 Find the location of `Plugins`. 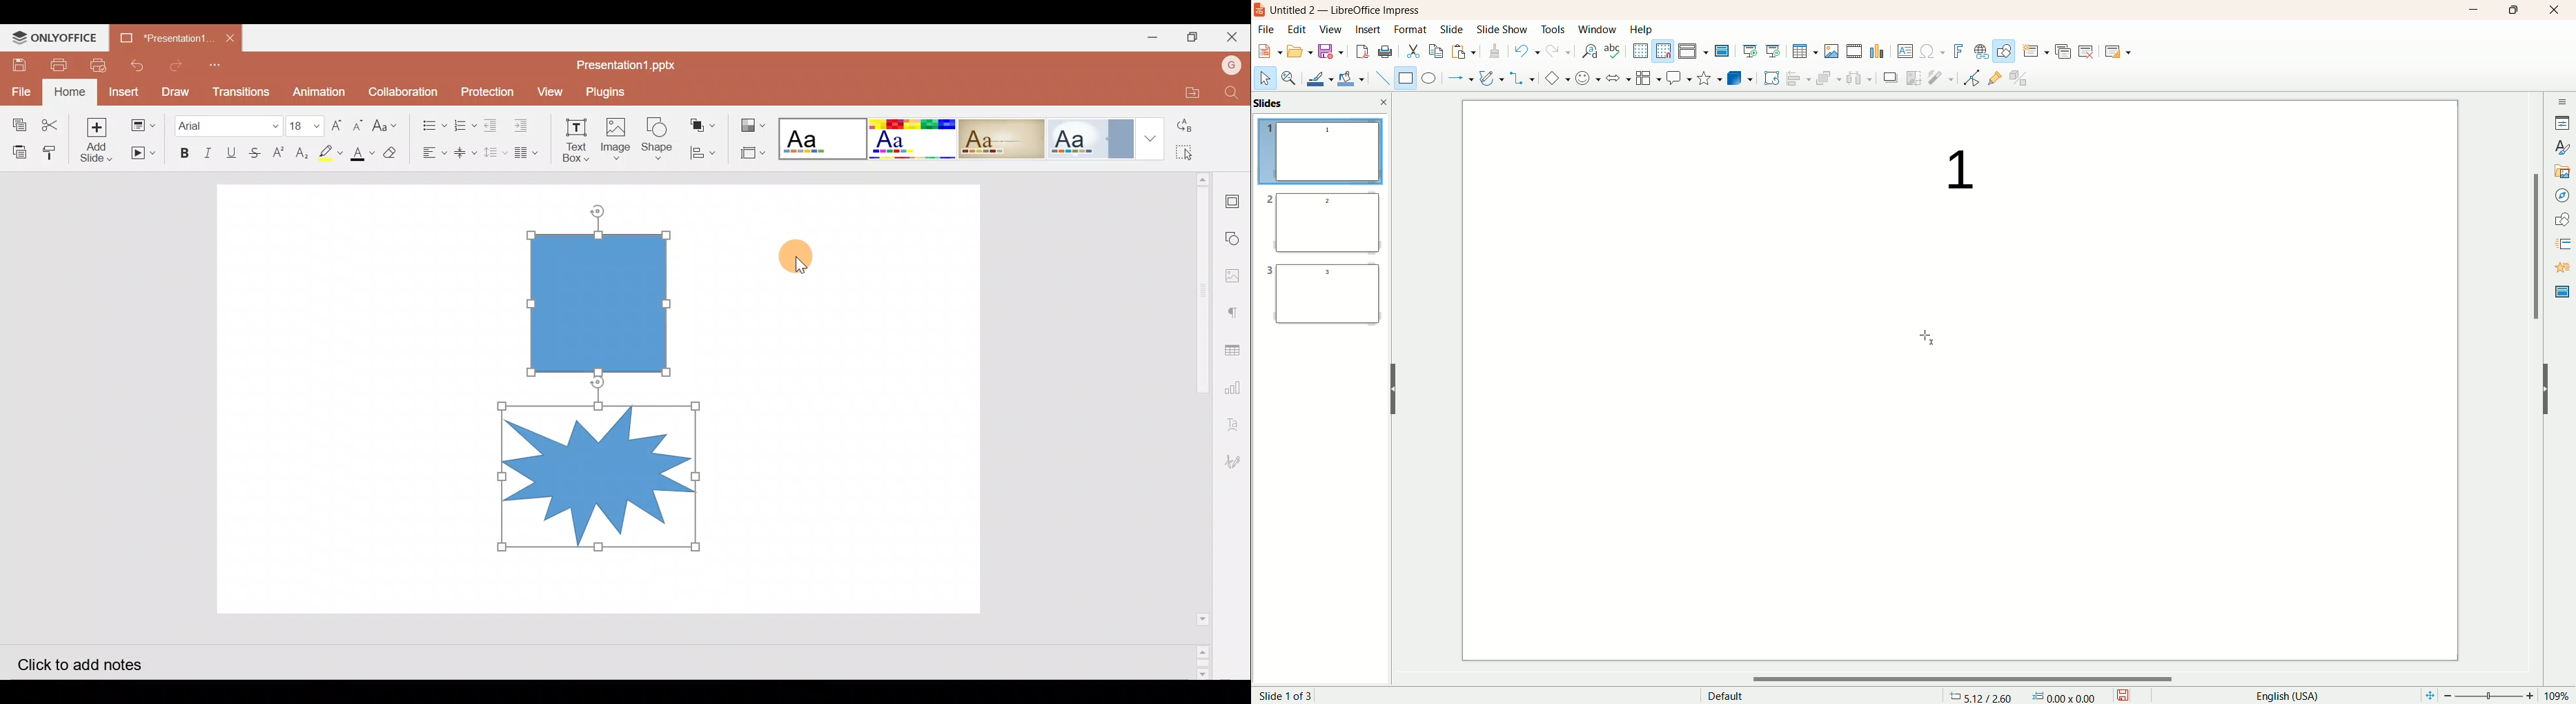

Plugins is located at coordinates (615, 89).